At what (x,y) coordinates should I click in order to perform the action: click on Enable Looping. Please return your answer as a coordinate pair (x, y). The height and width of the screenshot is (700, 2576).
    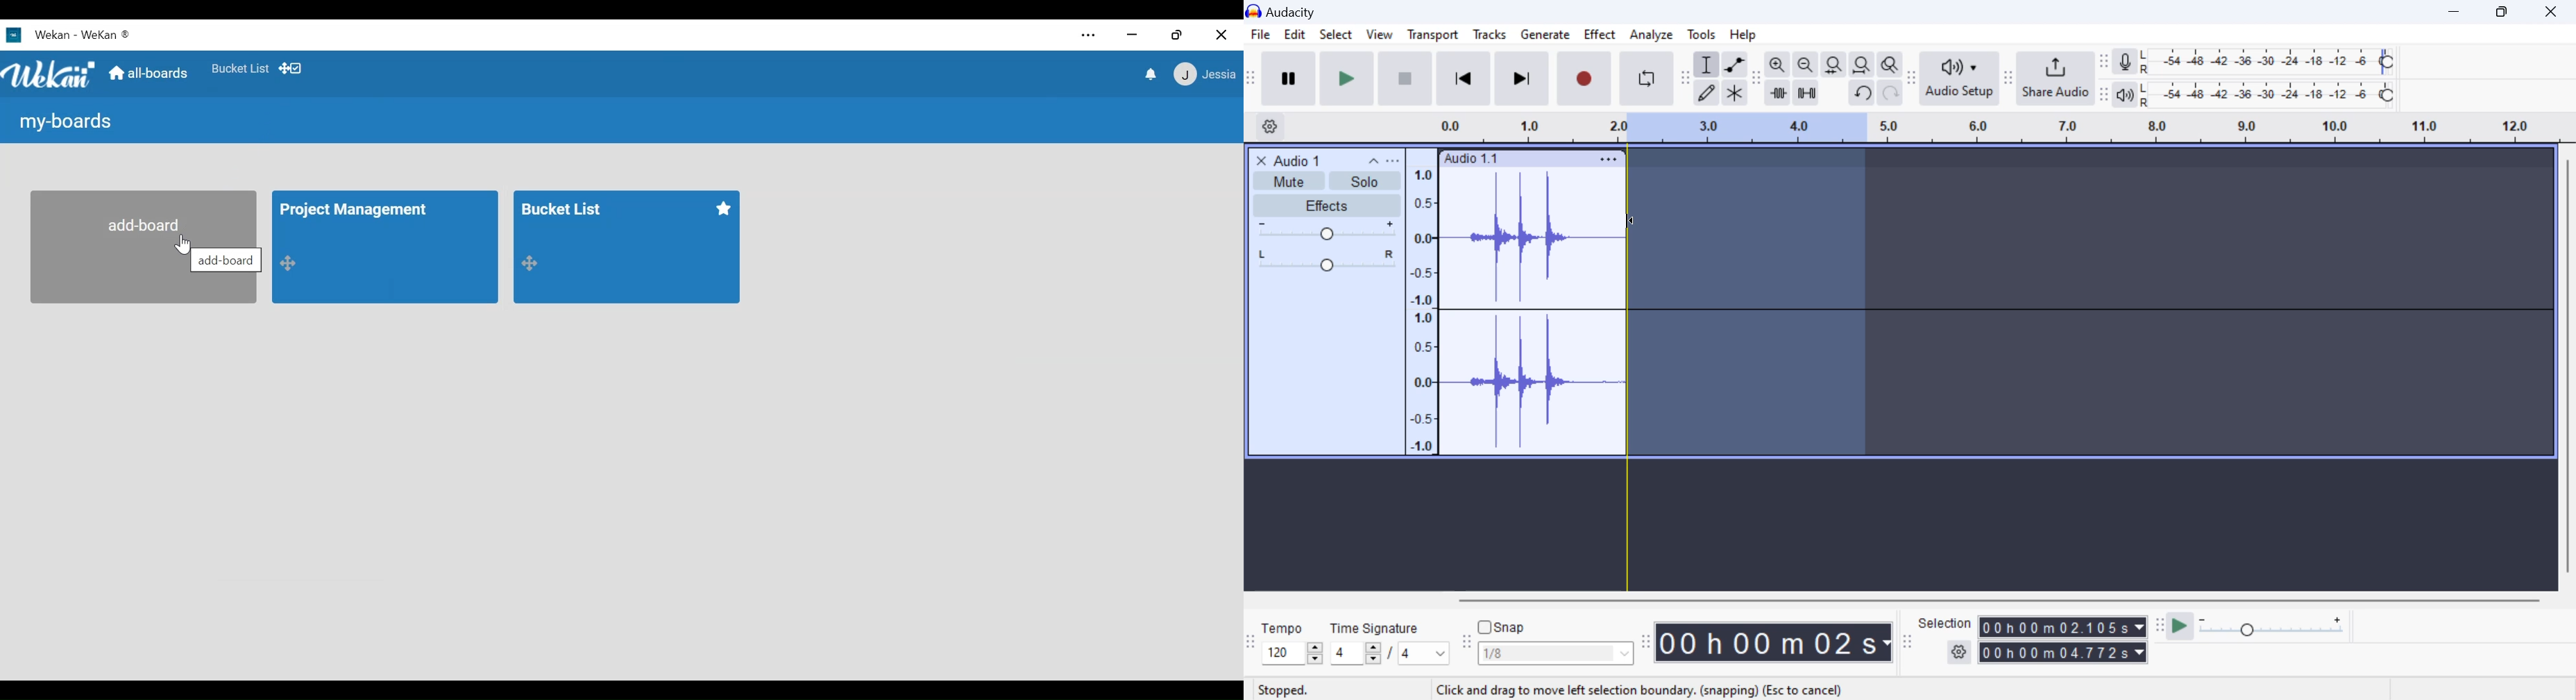
    Looking at the image, I should click on (1647, 78).